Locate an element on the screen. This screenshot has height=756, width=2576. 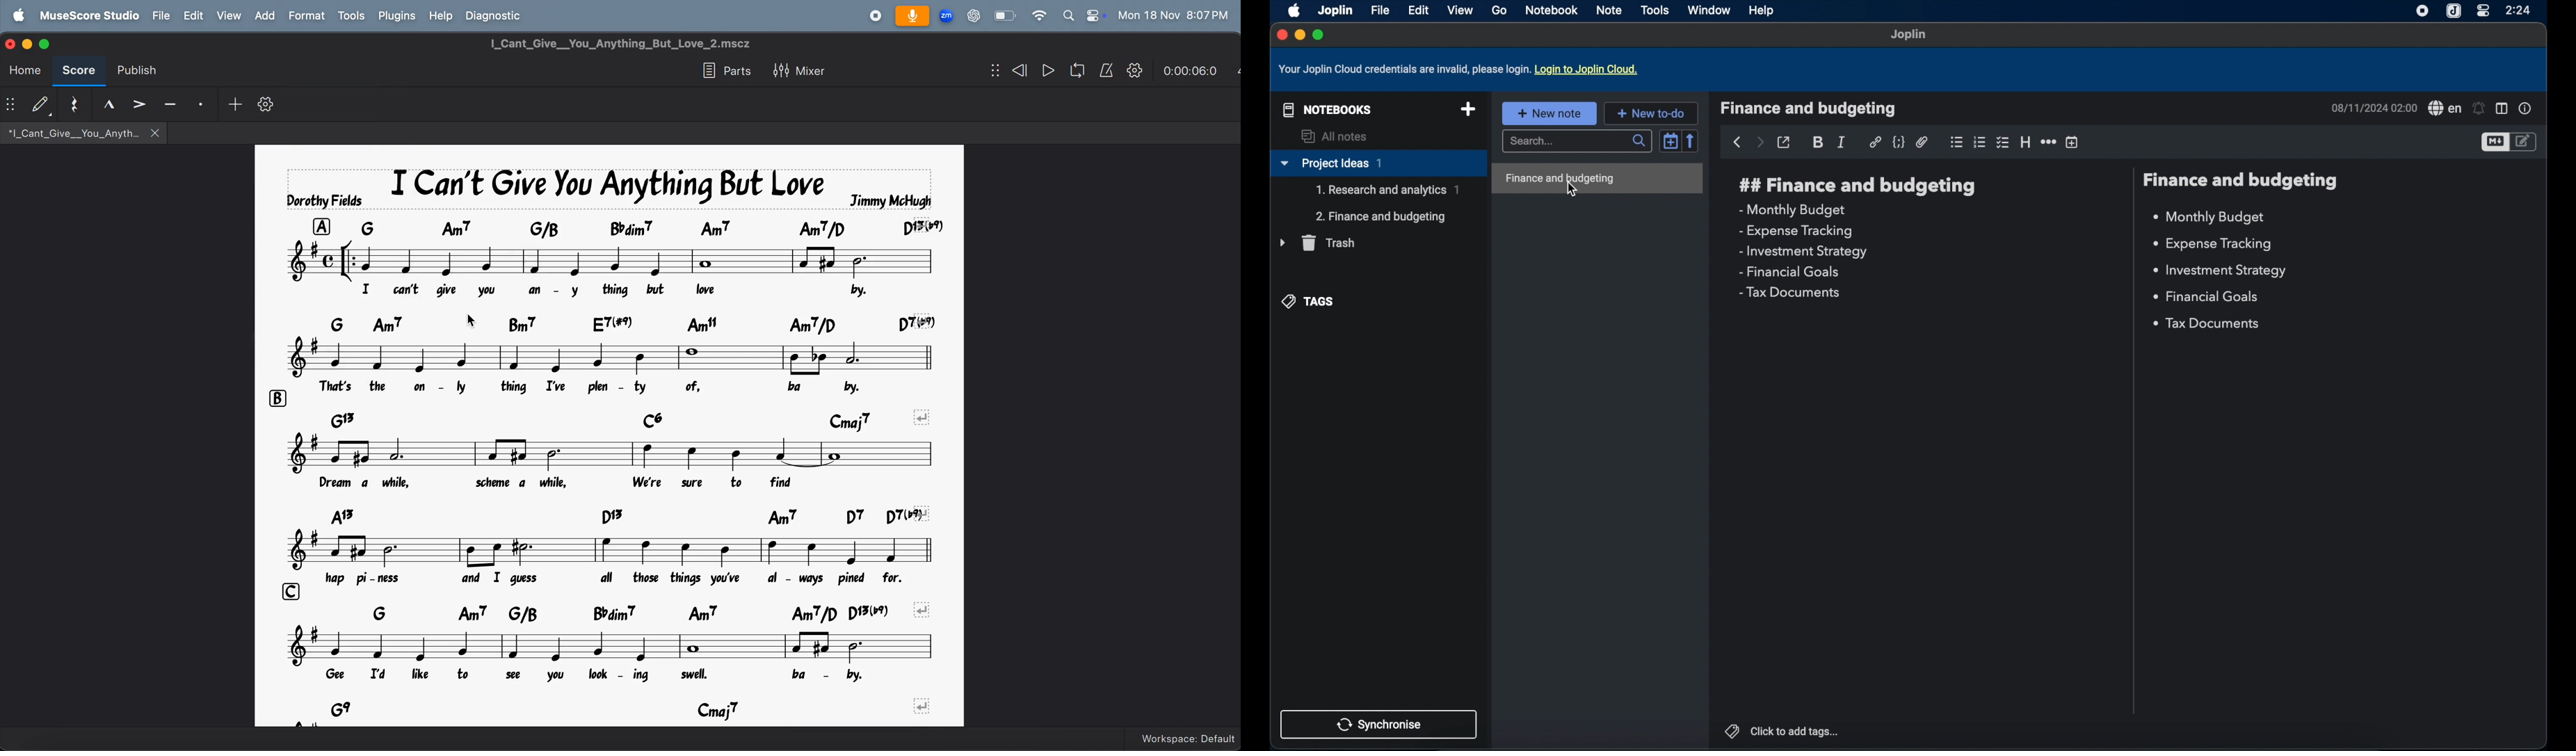
notes is located at coordinates (607, 454).